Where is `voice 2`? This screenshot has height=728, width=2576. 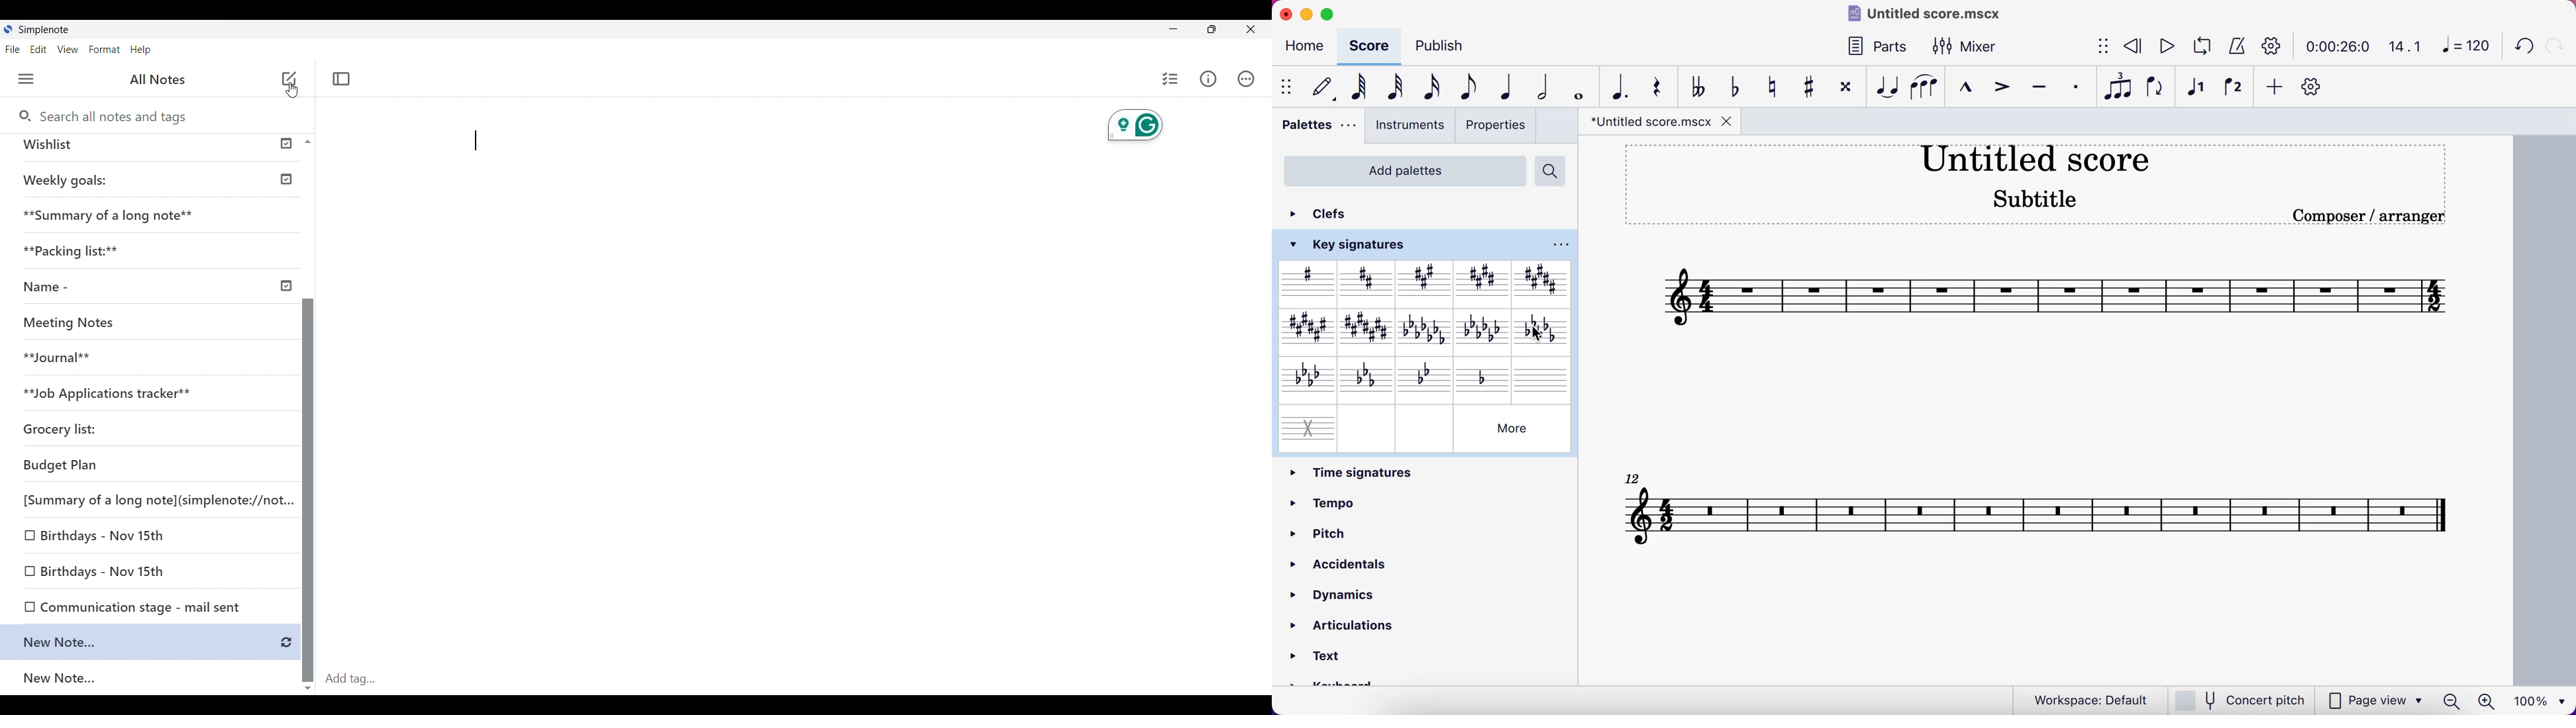 voice 2 is located at coordinates (2236, 90).